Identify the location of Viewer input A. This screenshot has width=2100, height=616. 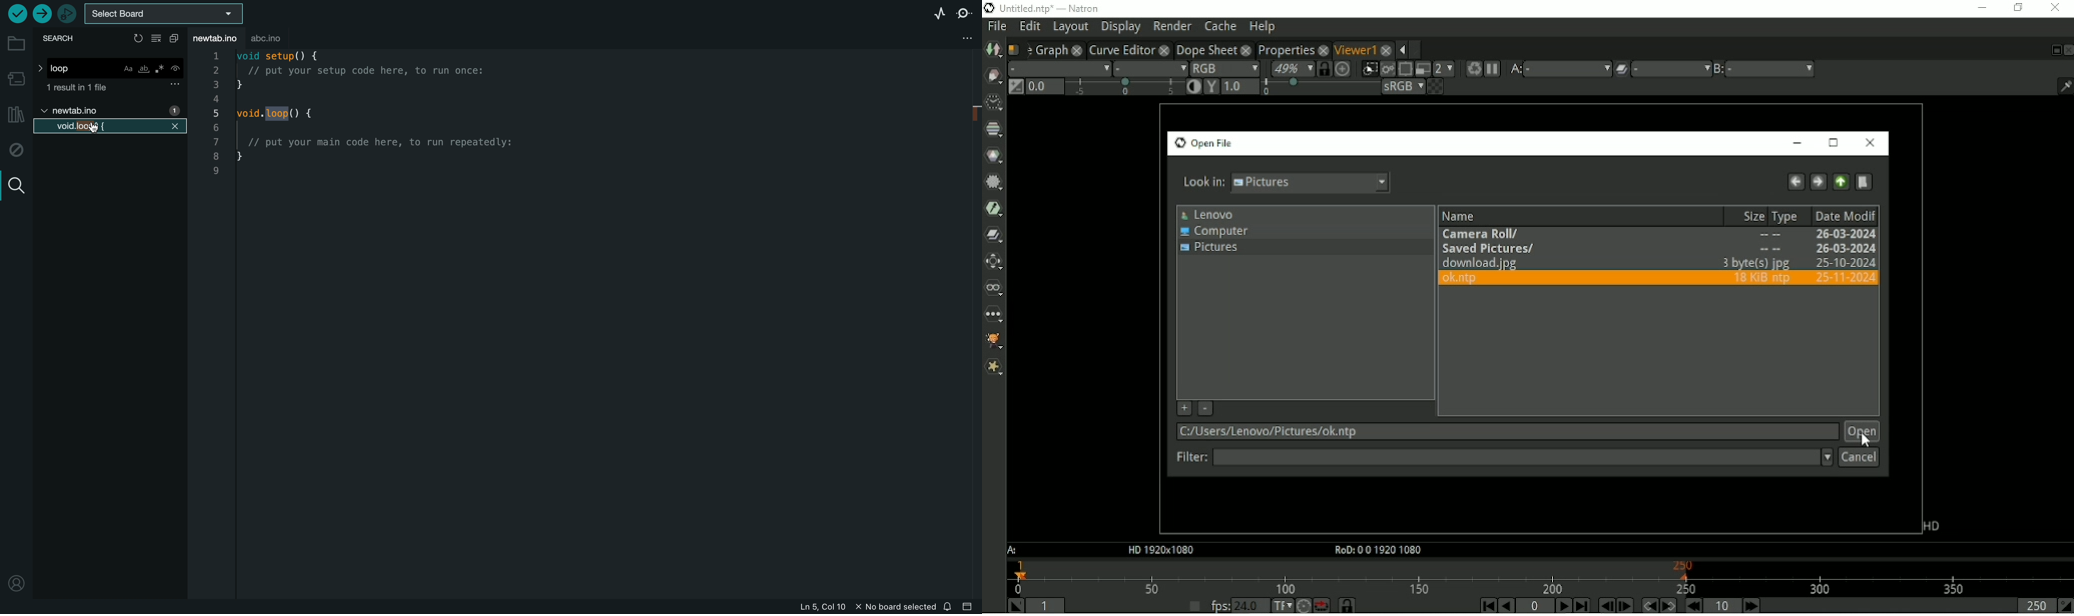
(1514, 69).